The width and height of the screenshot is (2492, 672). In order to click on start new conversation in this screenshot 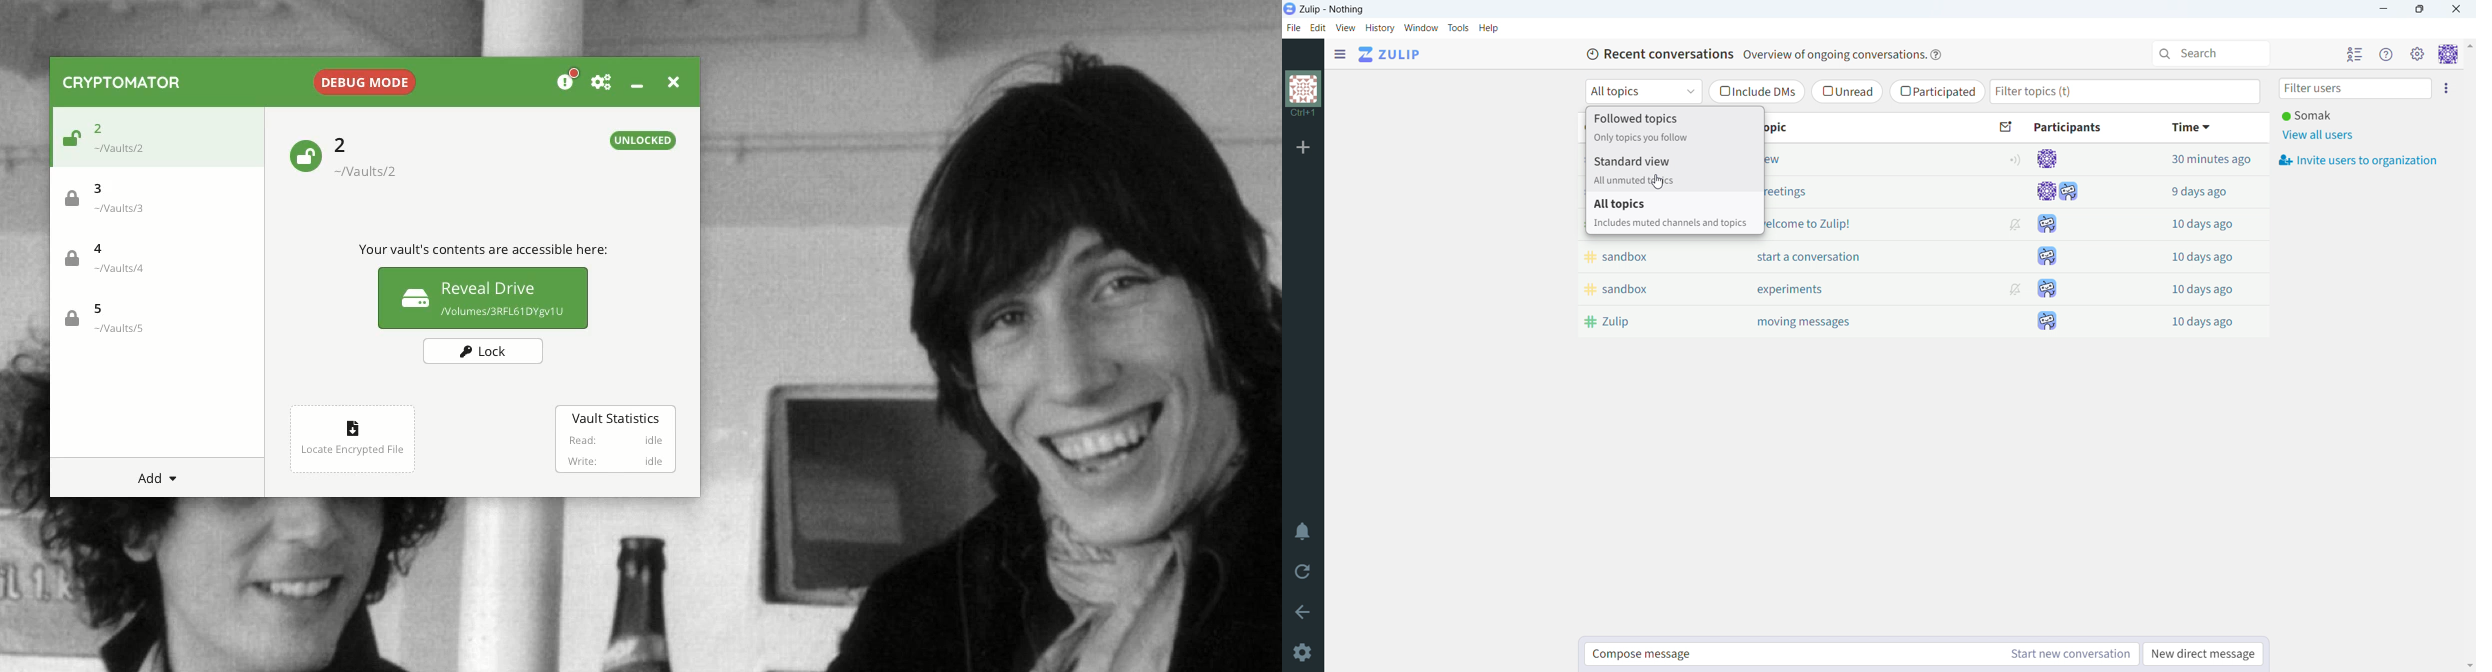, I will do `click(2069, 654)`.